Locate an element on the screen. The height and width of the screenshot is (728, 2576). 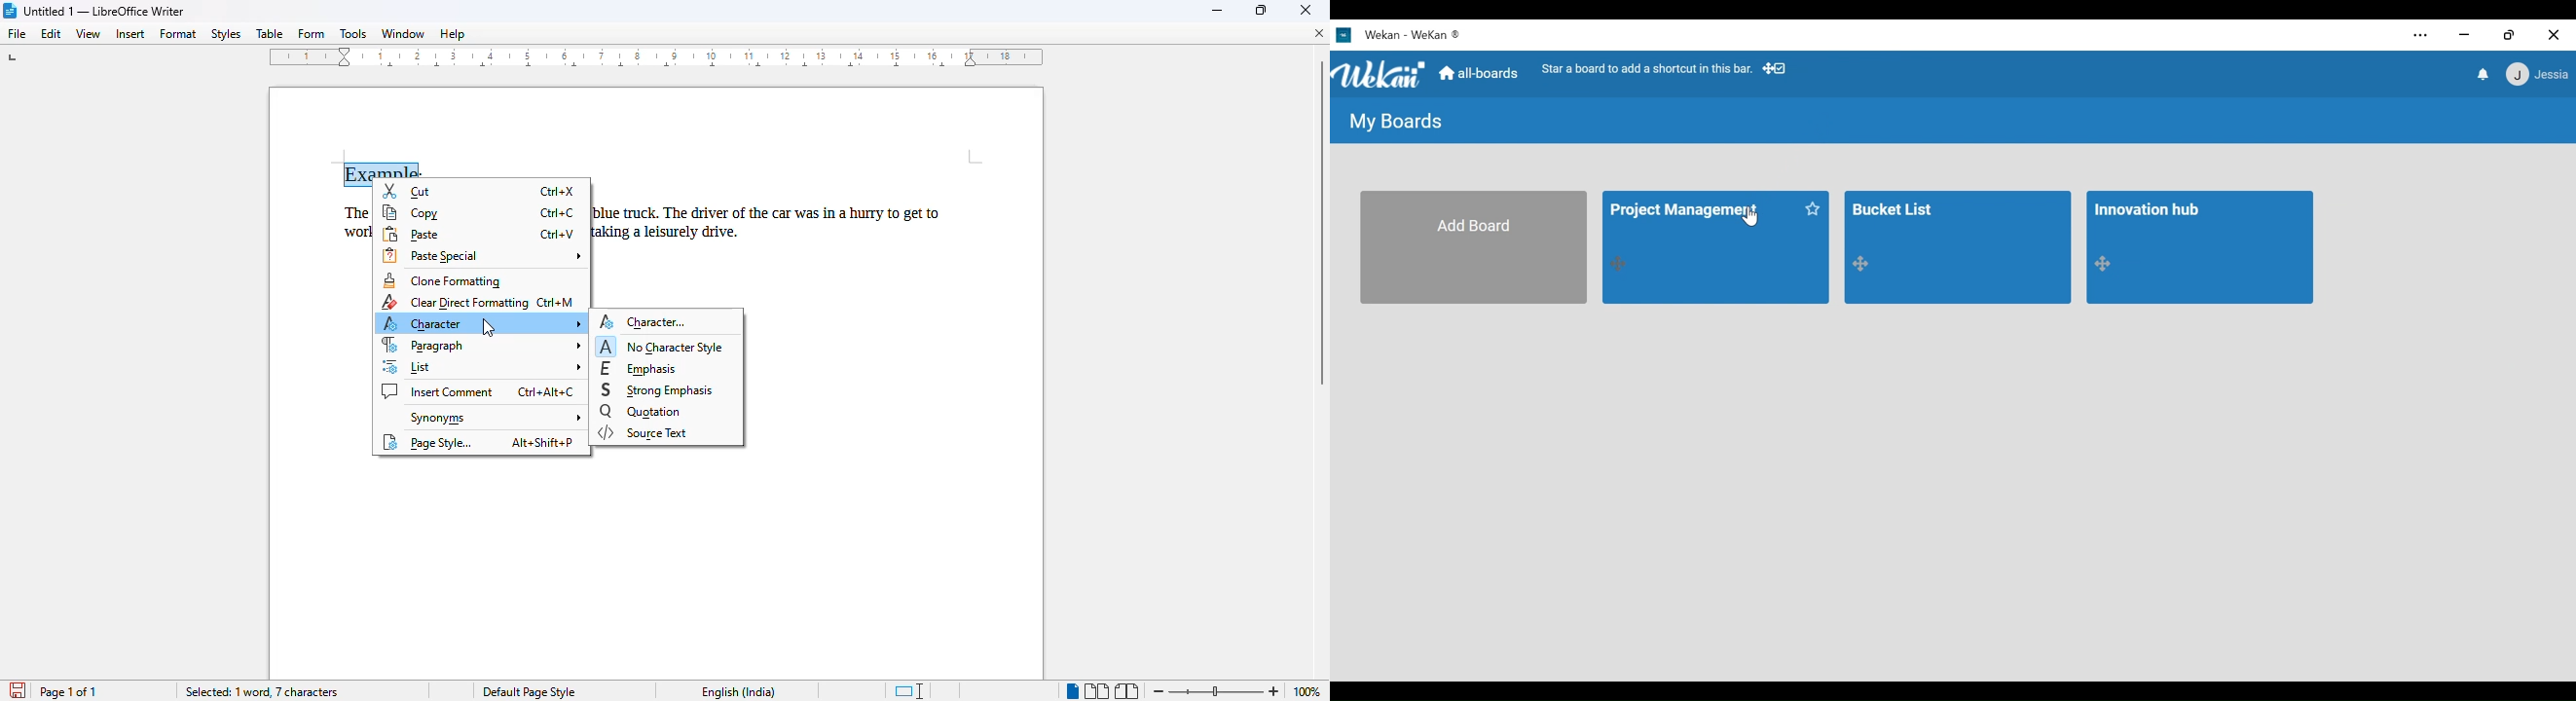
character is located at coordinates (646, 321).